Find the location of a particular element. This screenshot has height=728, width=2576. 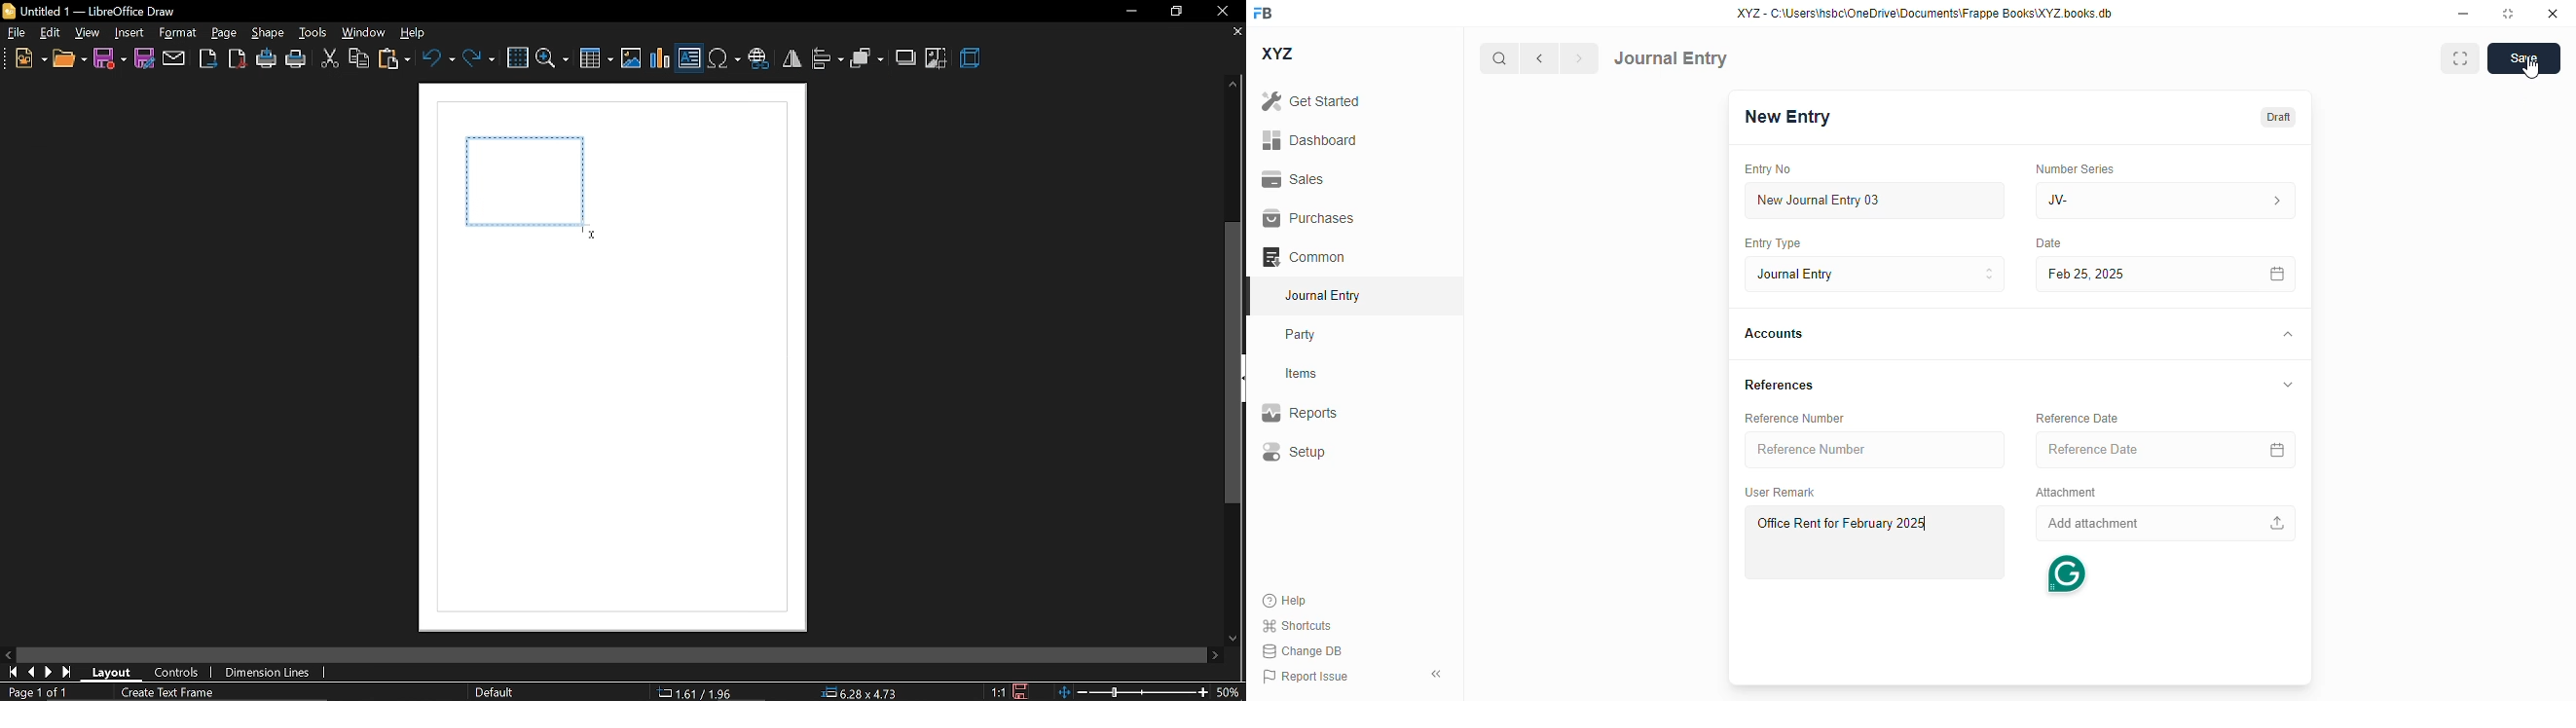

items is located at coordinates (1302, 374).